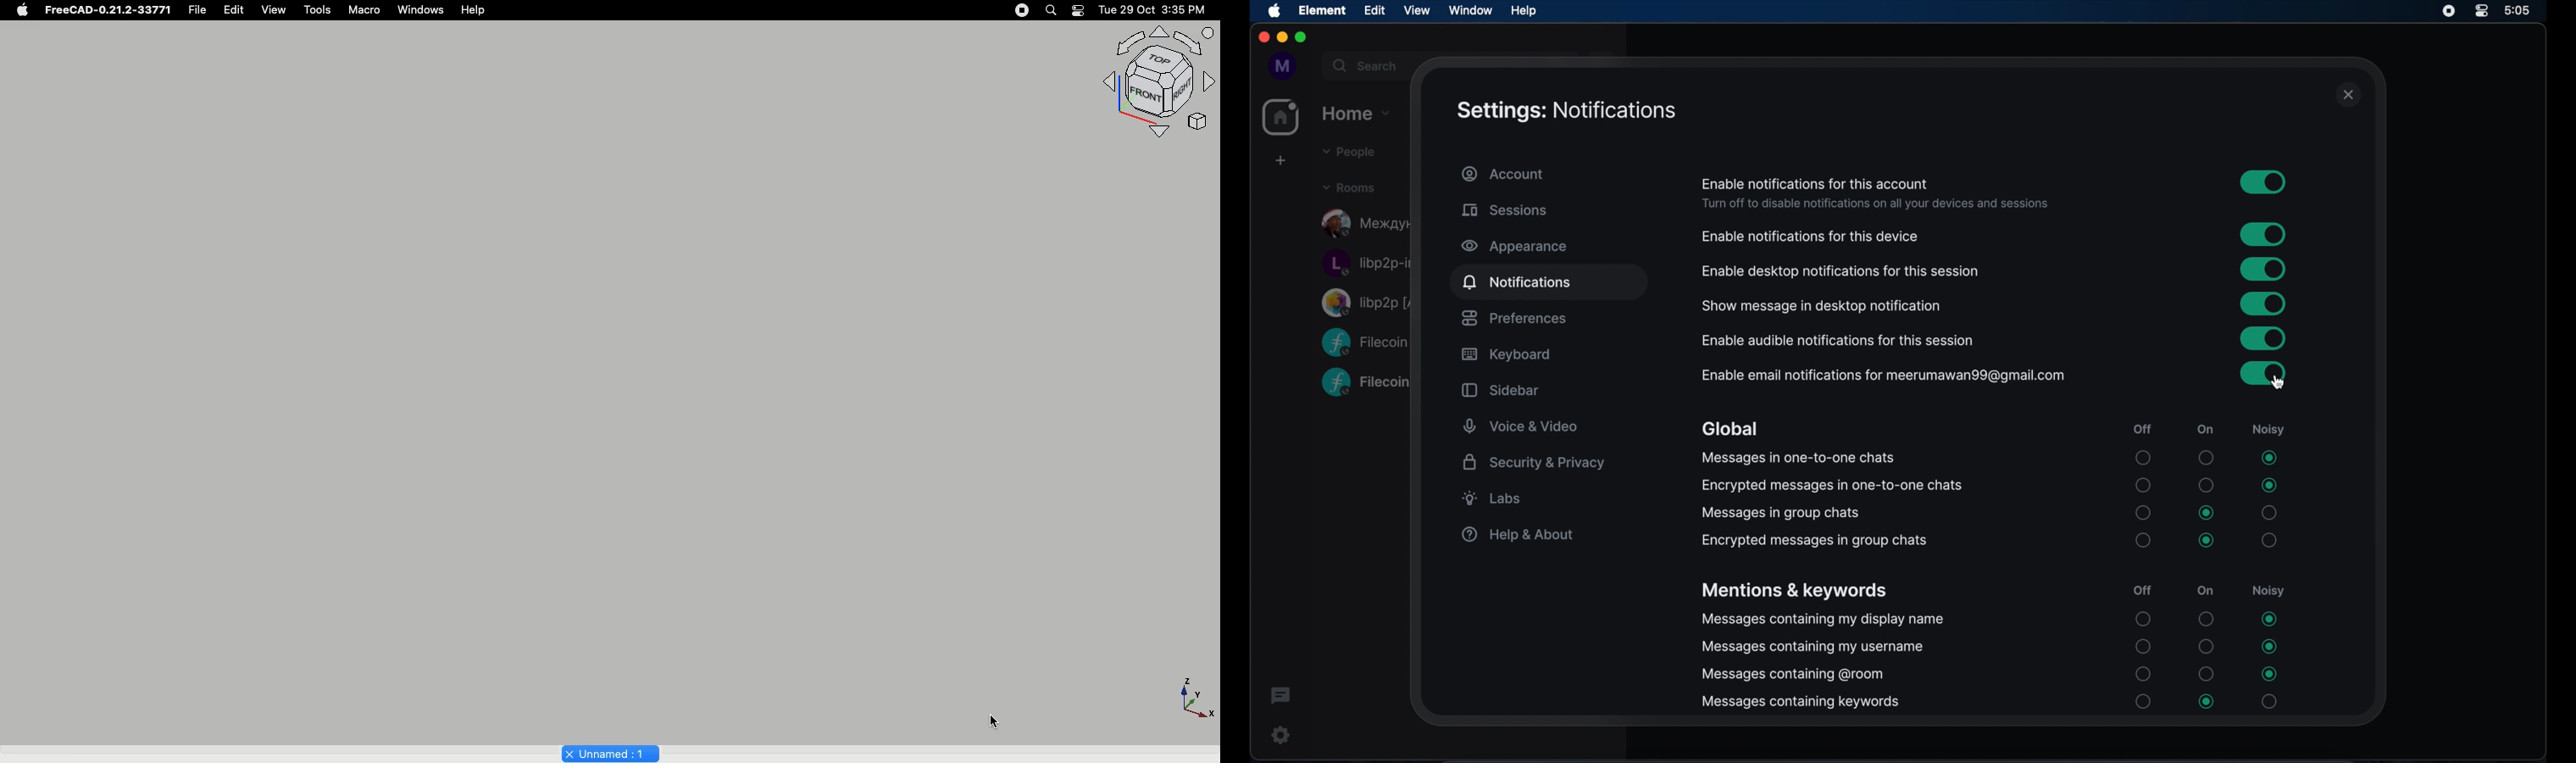  I want to click on Macro, so click(364, 9).